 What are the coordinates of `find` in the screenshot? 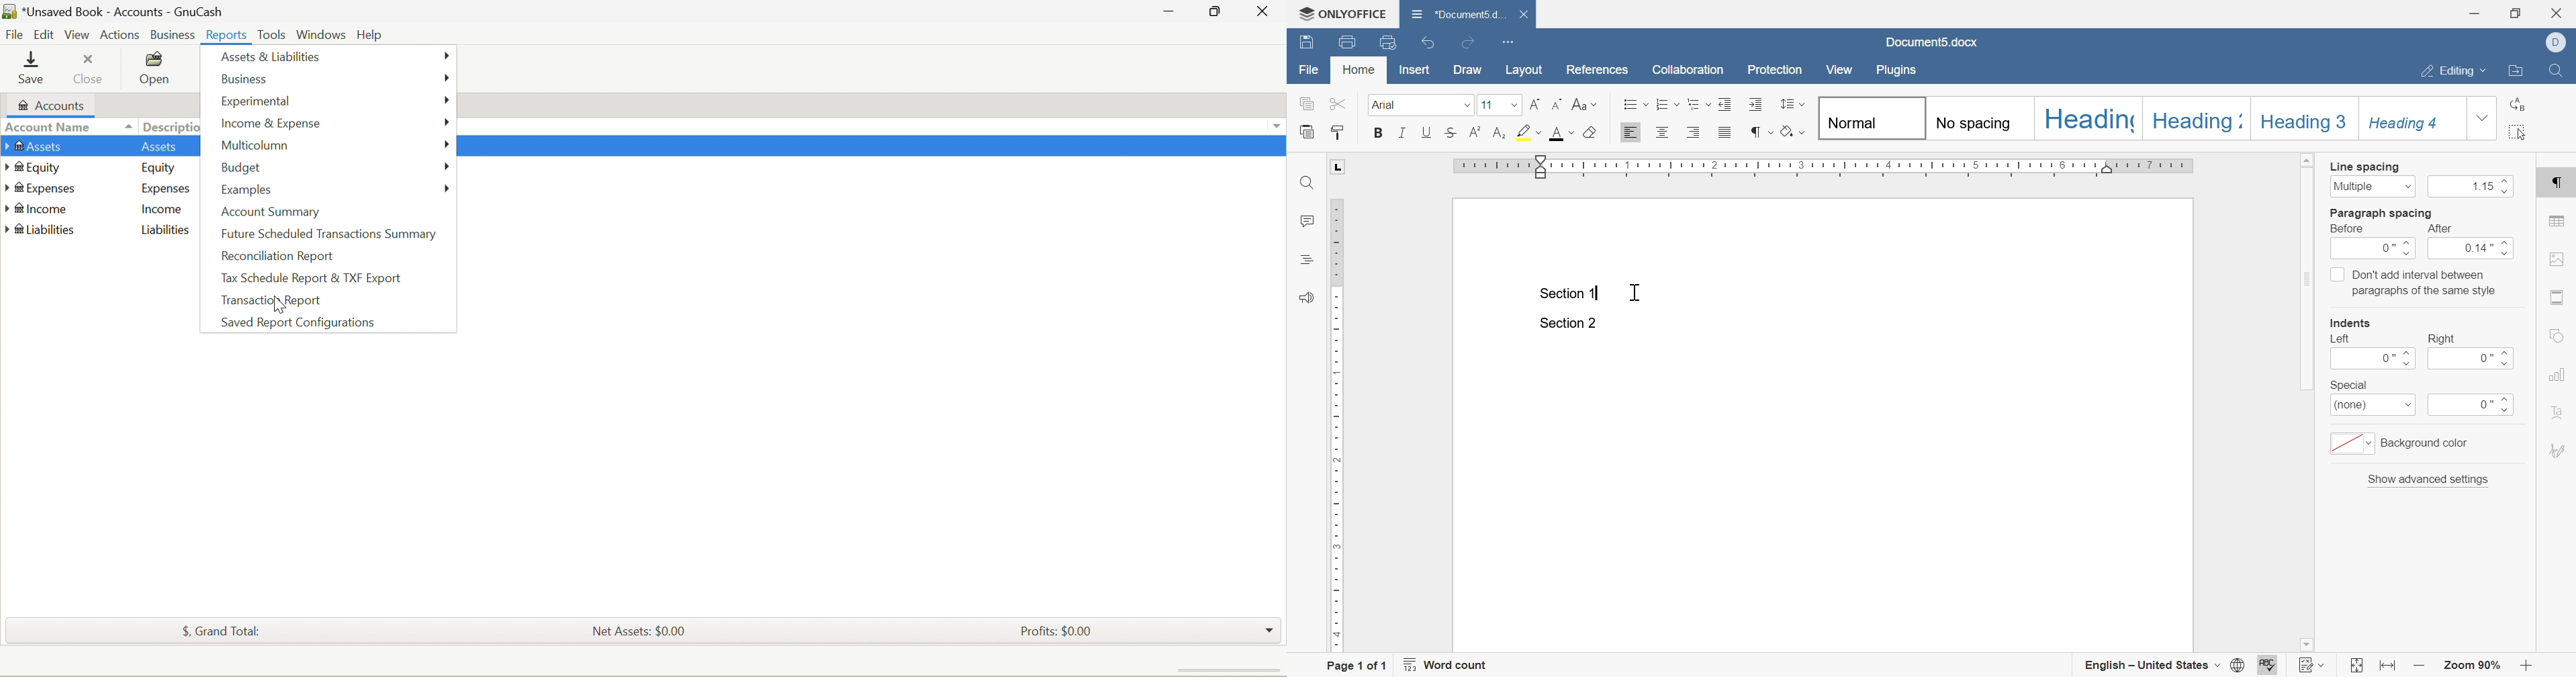 It's located at (1309, 182).